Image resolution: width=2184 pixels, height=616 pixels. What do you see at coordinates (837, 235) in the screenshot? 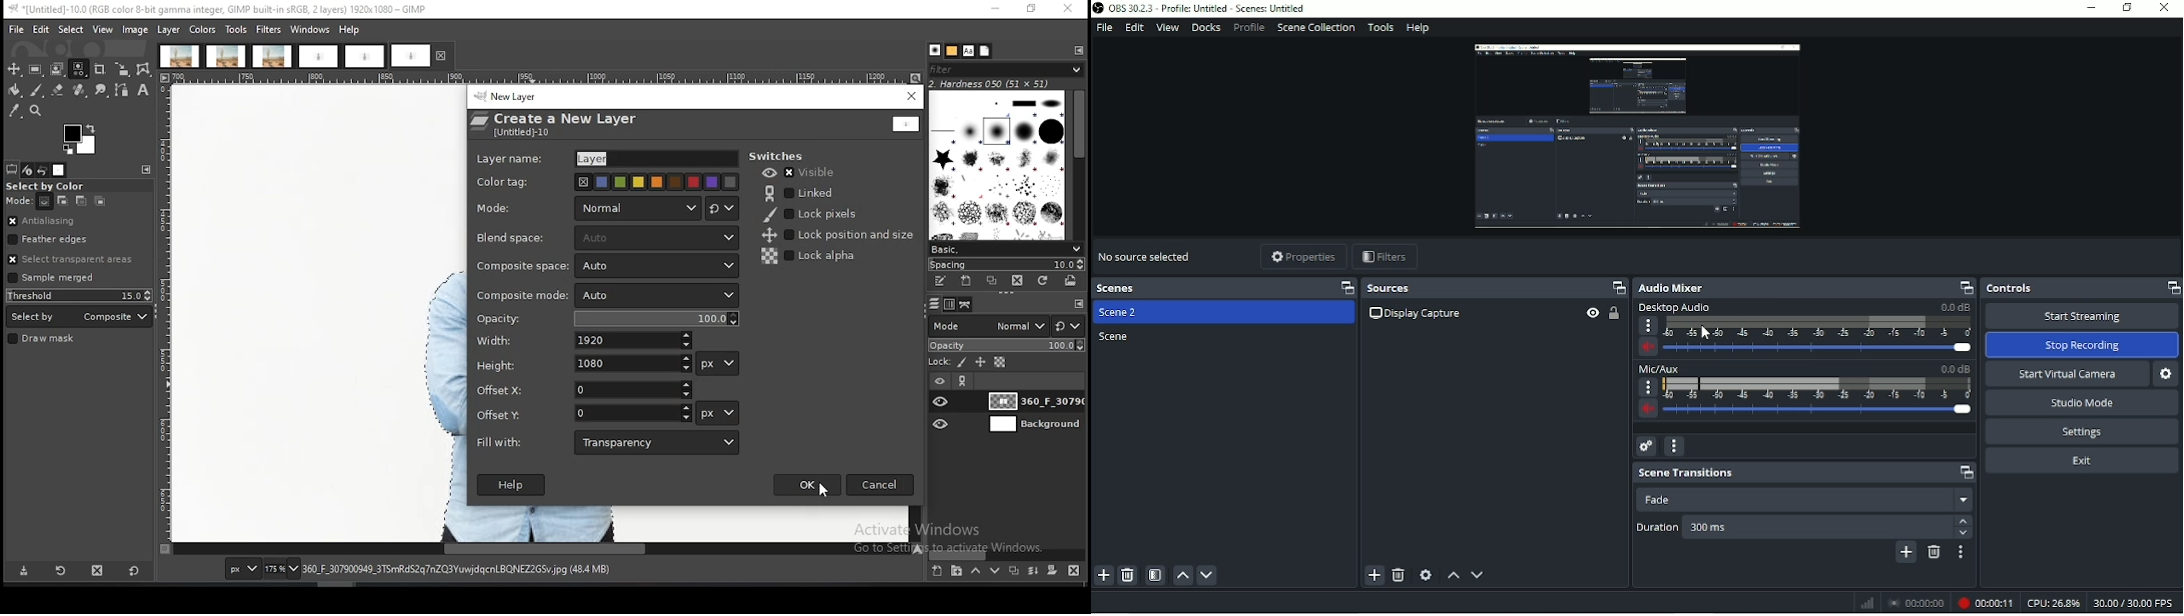
I see `lock position and pixels` at bounding box center [837, 235].